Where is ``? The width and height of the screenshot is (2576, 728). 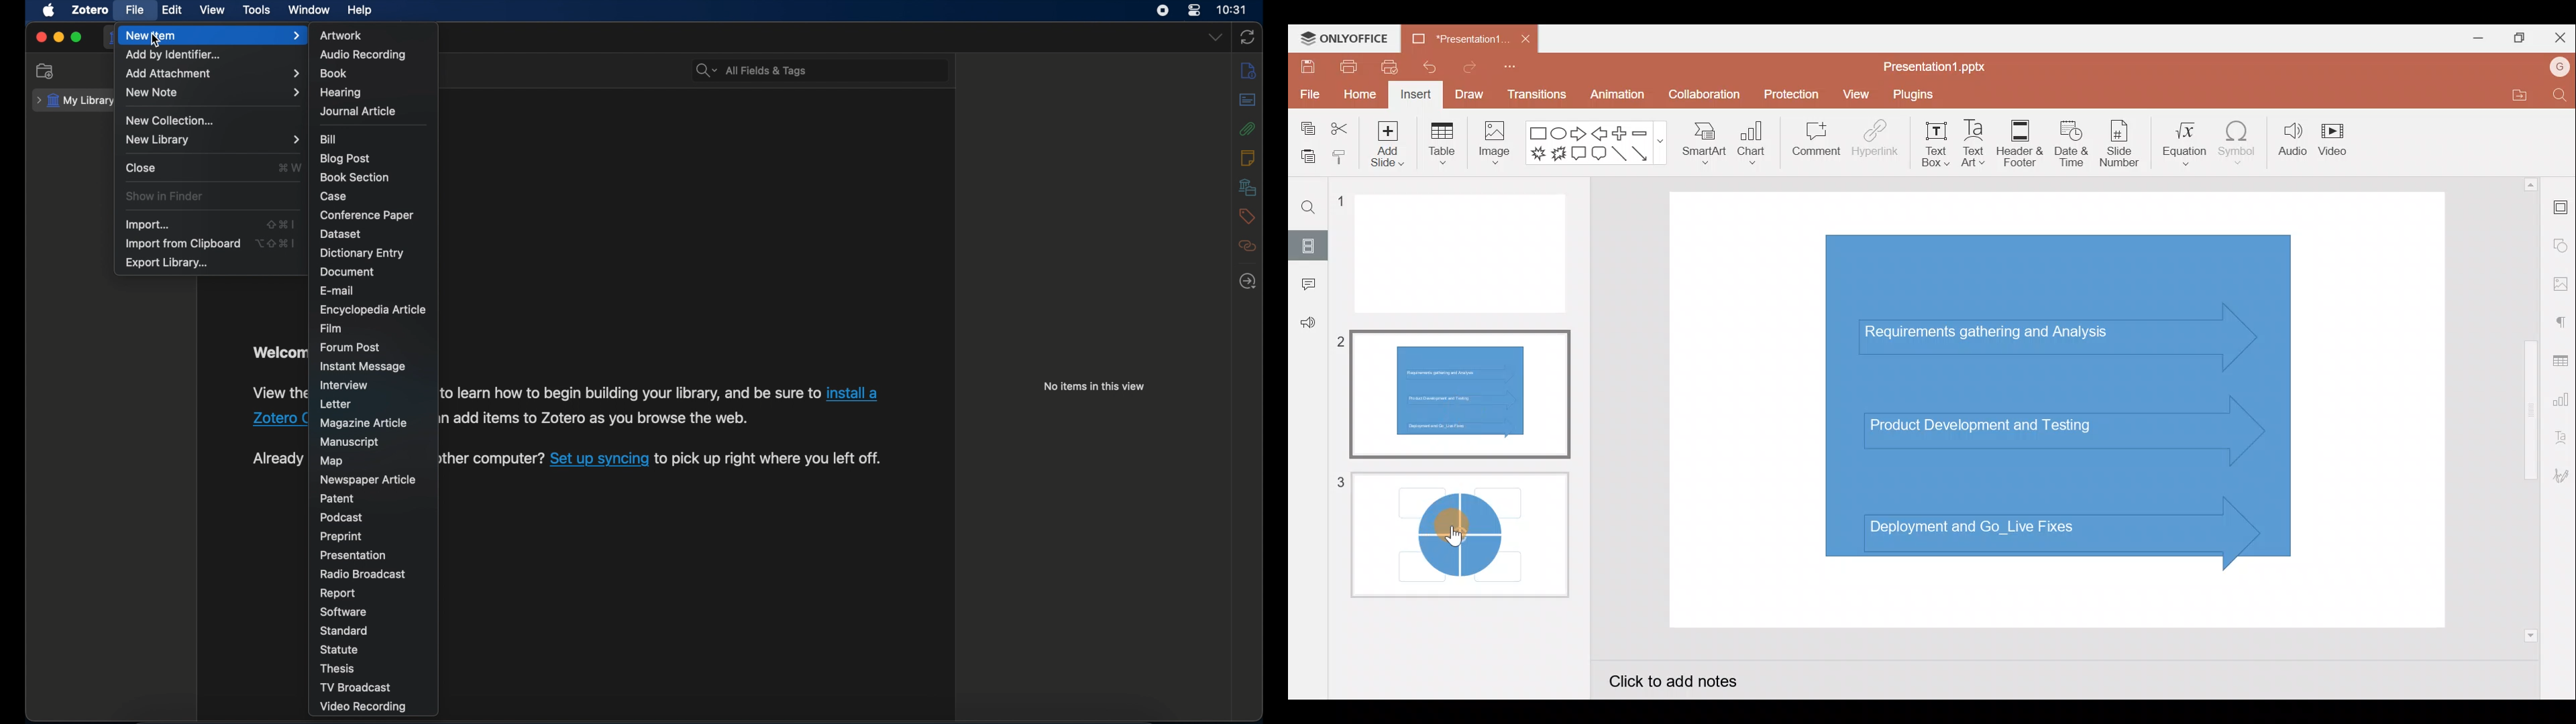  is located at coordinates (768, 459).